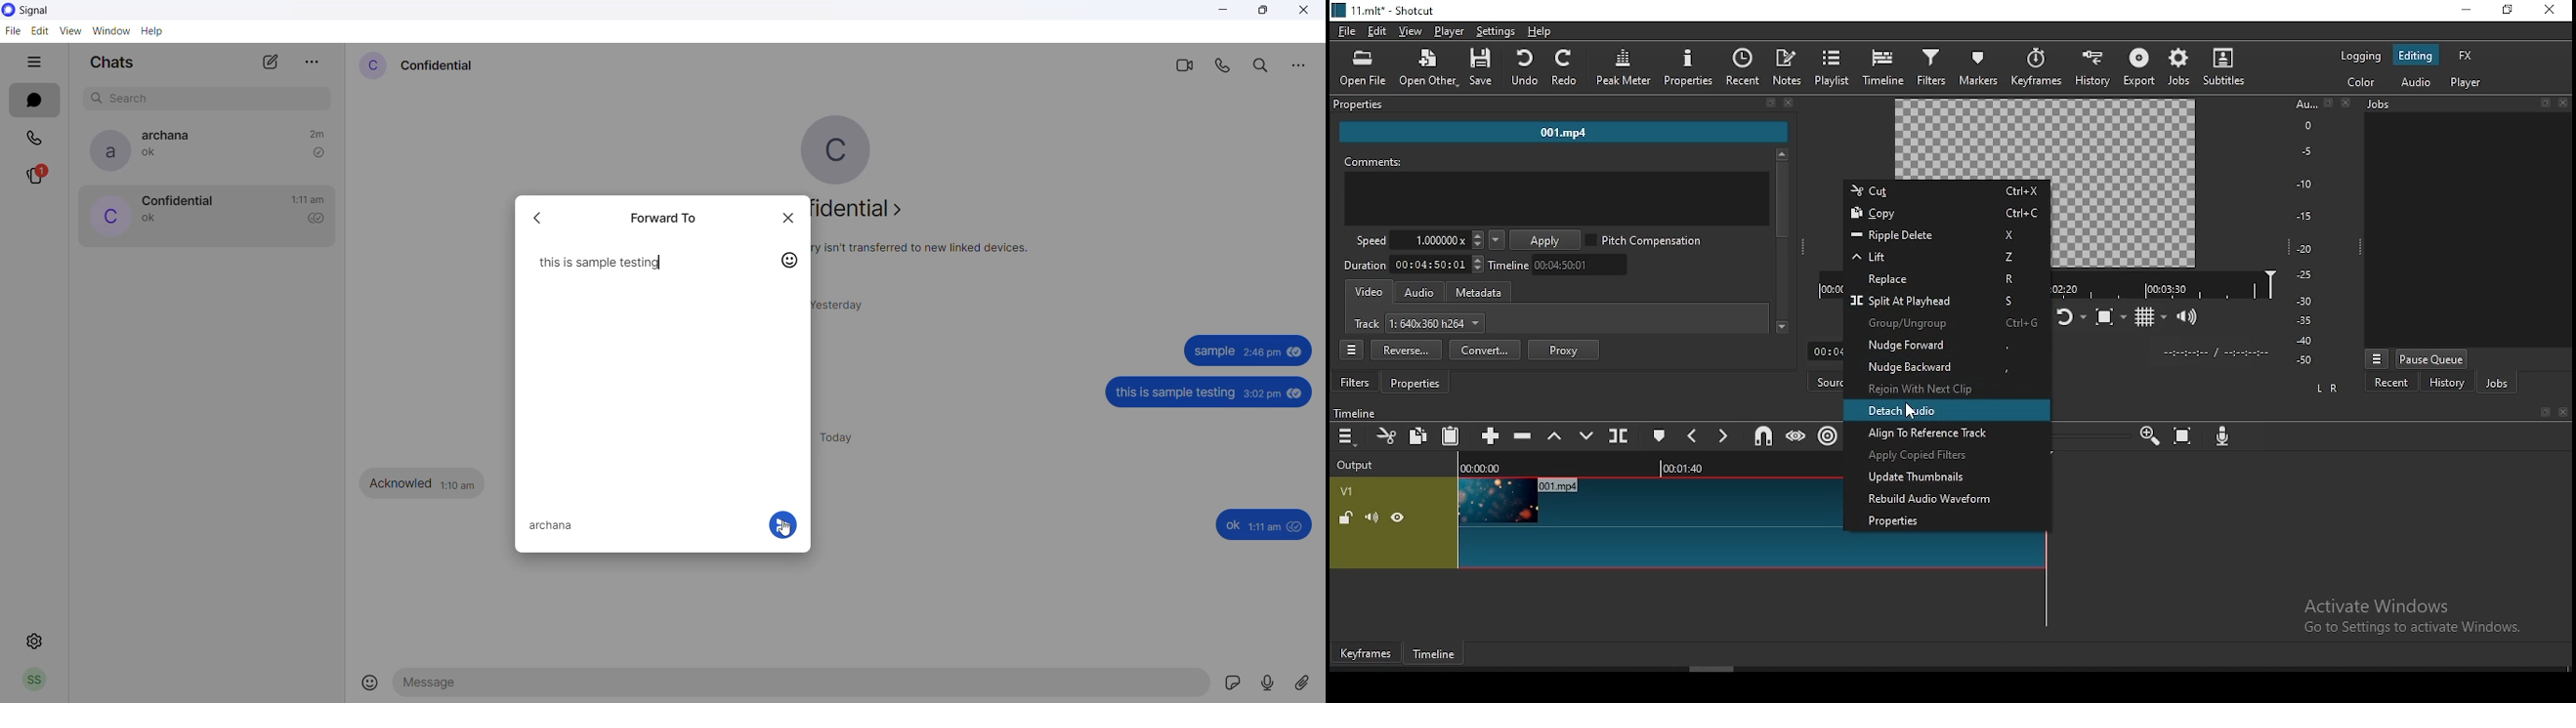 Image resolution: width=2576 pixels, height=728 pixels. I want to click on go back , so click(544, 218).